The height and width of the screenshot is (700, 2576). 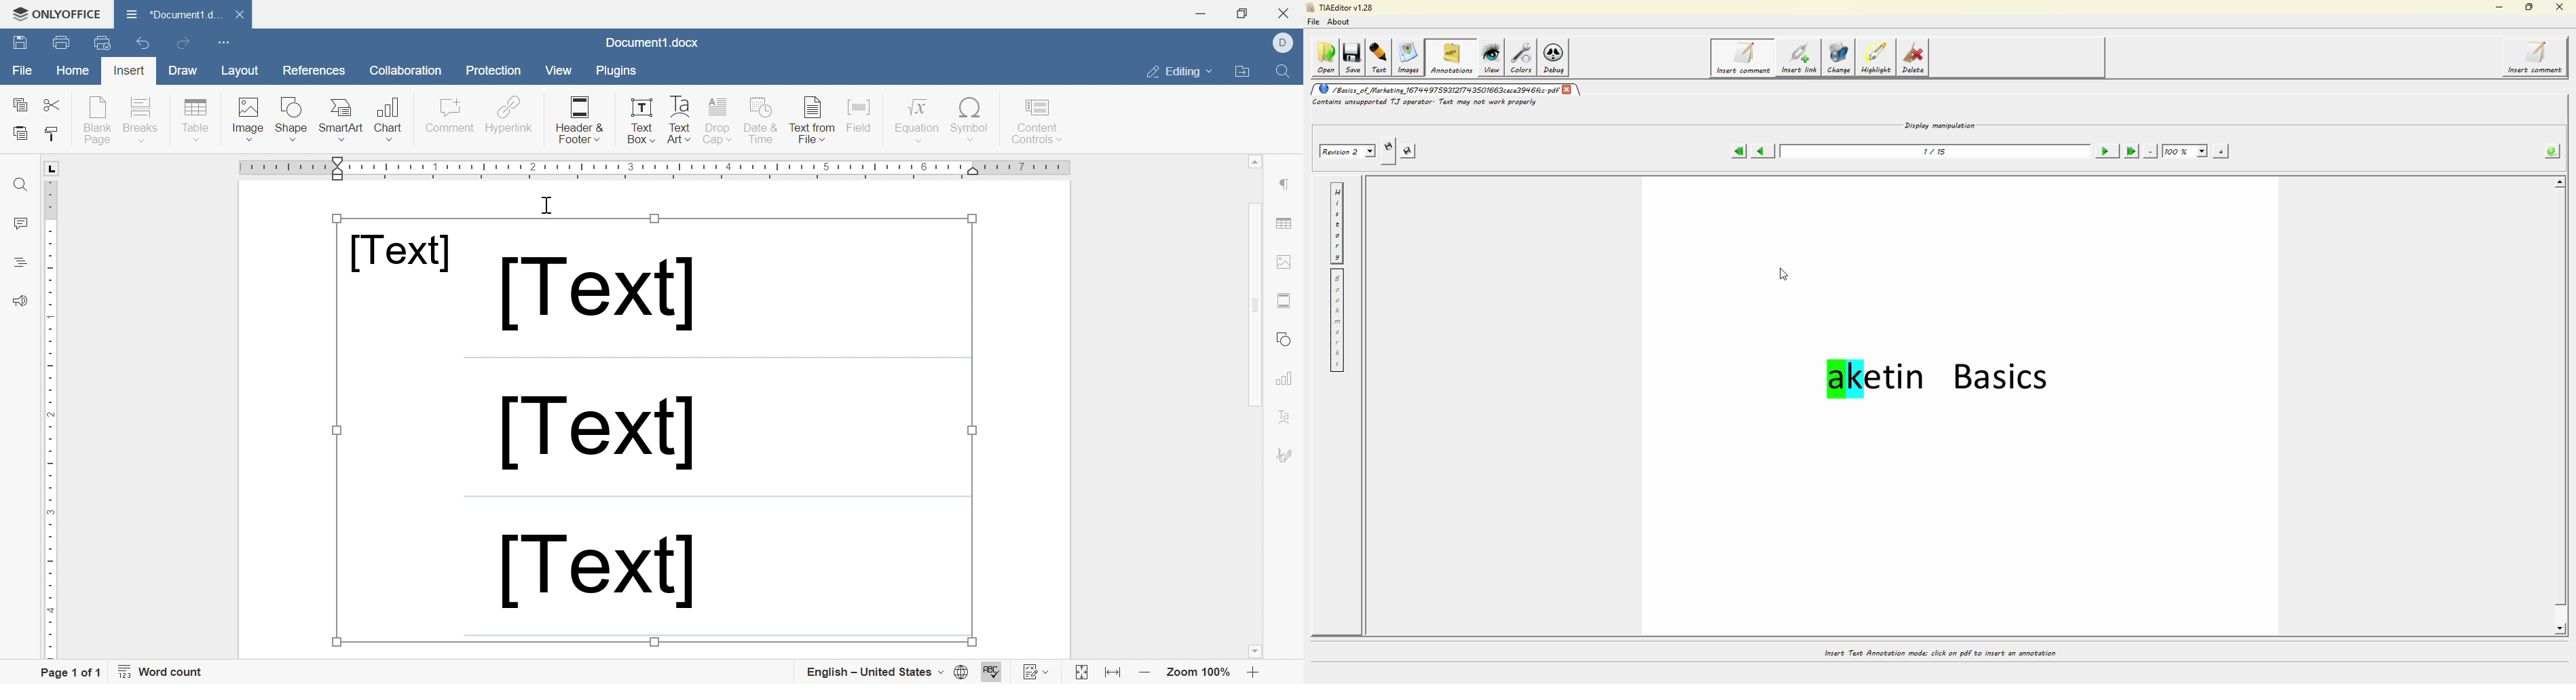 What do you see at coordinates (1040, 121) in the screenshot?
I see `Content controls` at bounding box center [1040, 121].